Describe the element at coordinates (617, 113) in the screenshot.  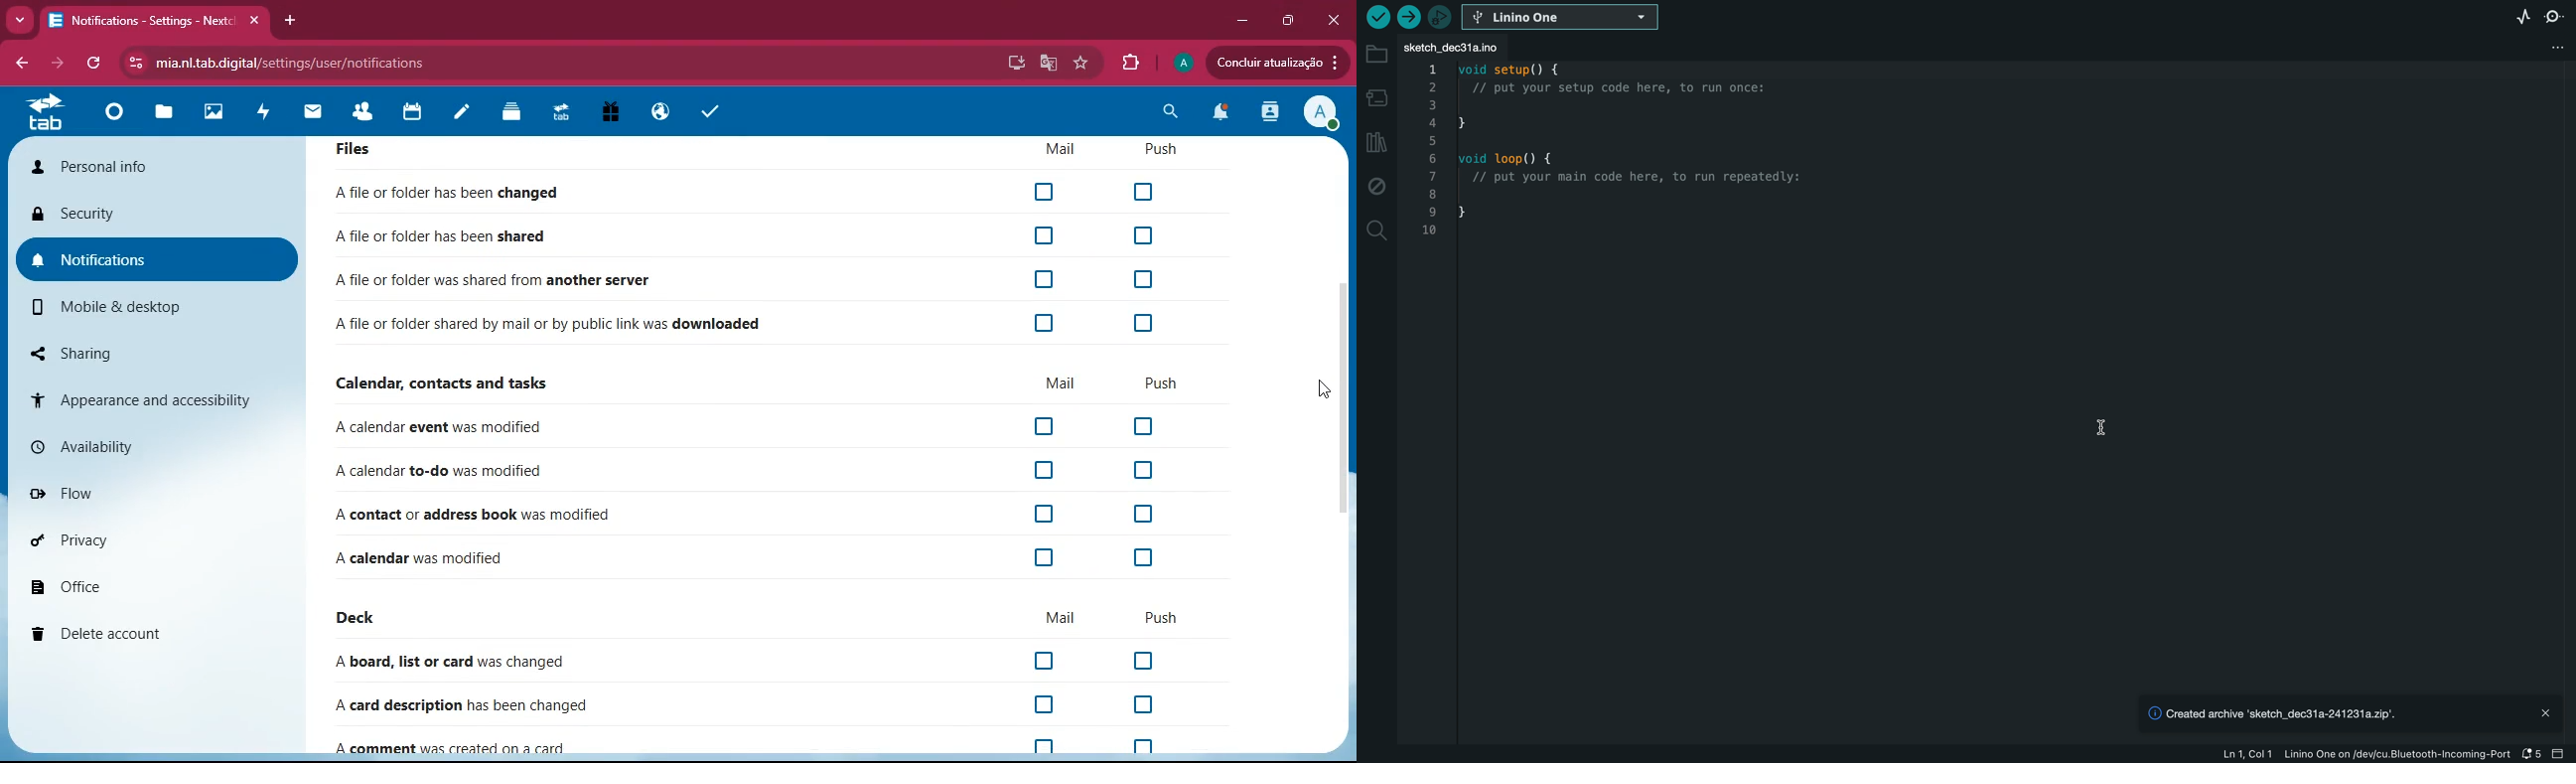
I see `gift` at that location.